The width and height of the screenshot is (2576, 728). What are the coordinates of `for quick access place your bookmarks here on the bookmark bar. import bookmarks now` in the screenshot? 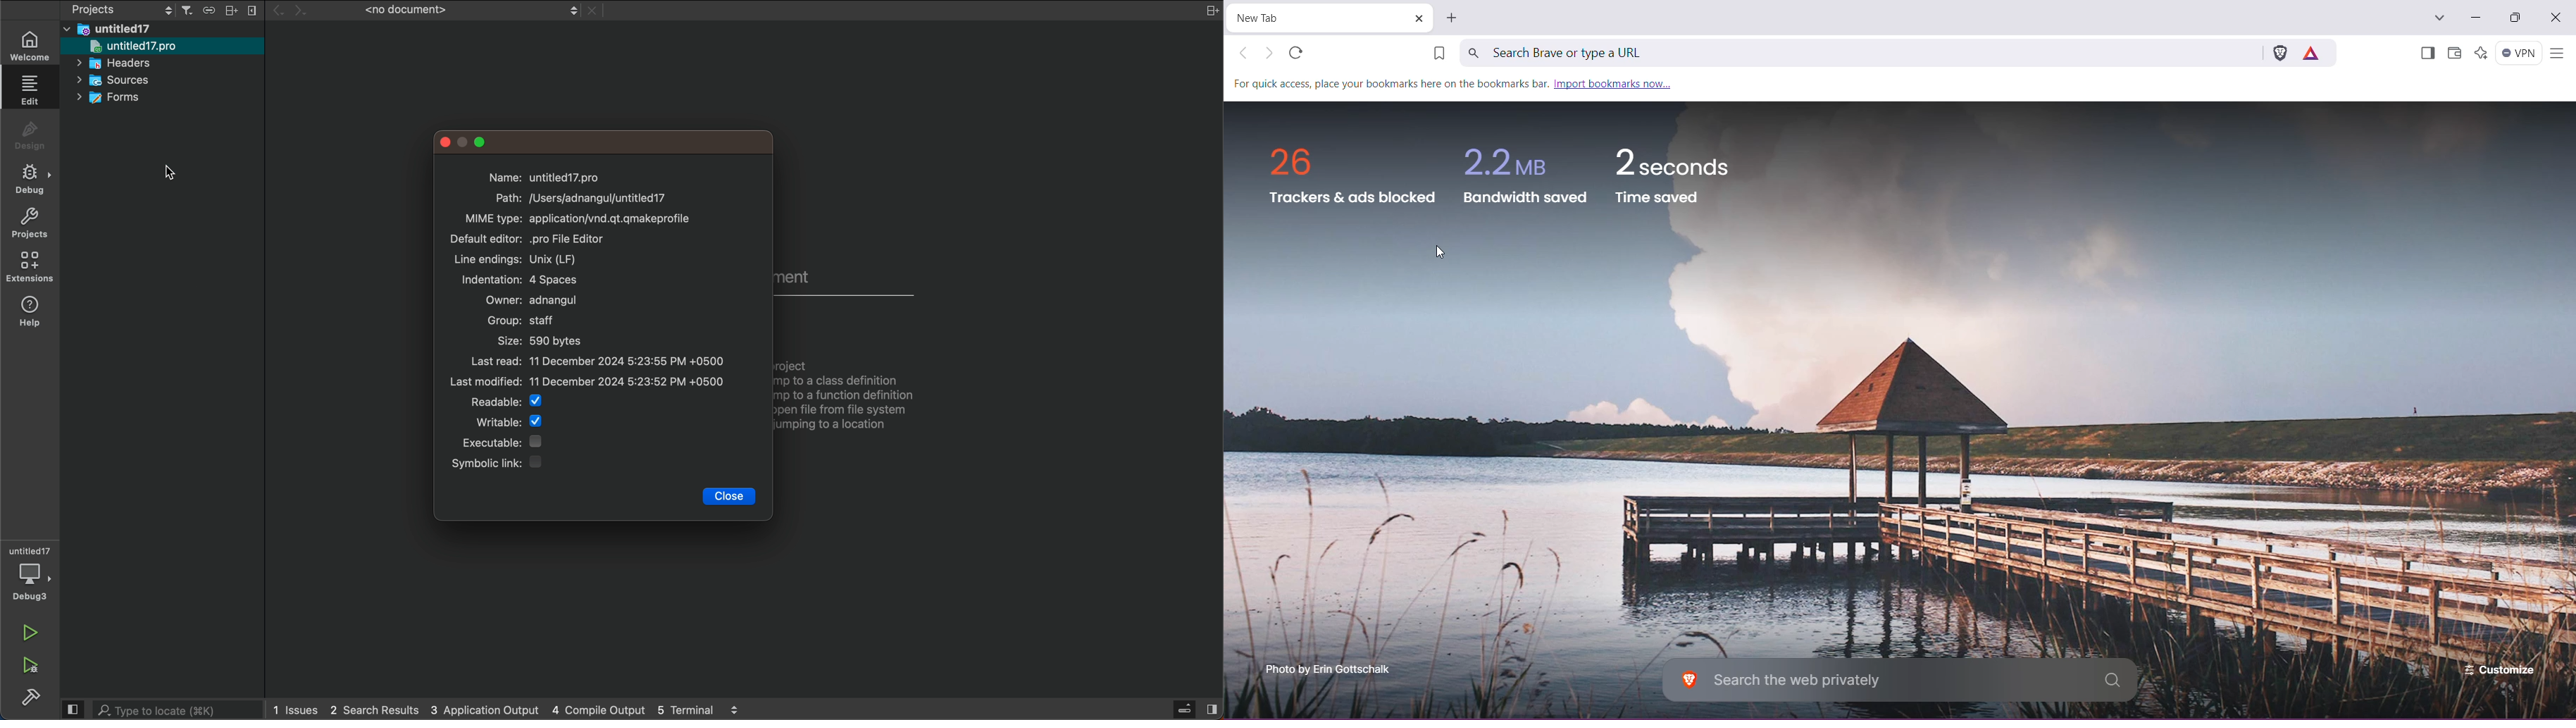 It's located at (1464, 85).